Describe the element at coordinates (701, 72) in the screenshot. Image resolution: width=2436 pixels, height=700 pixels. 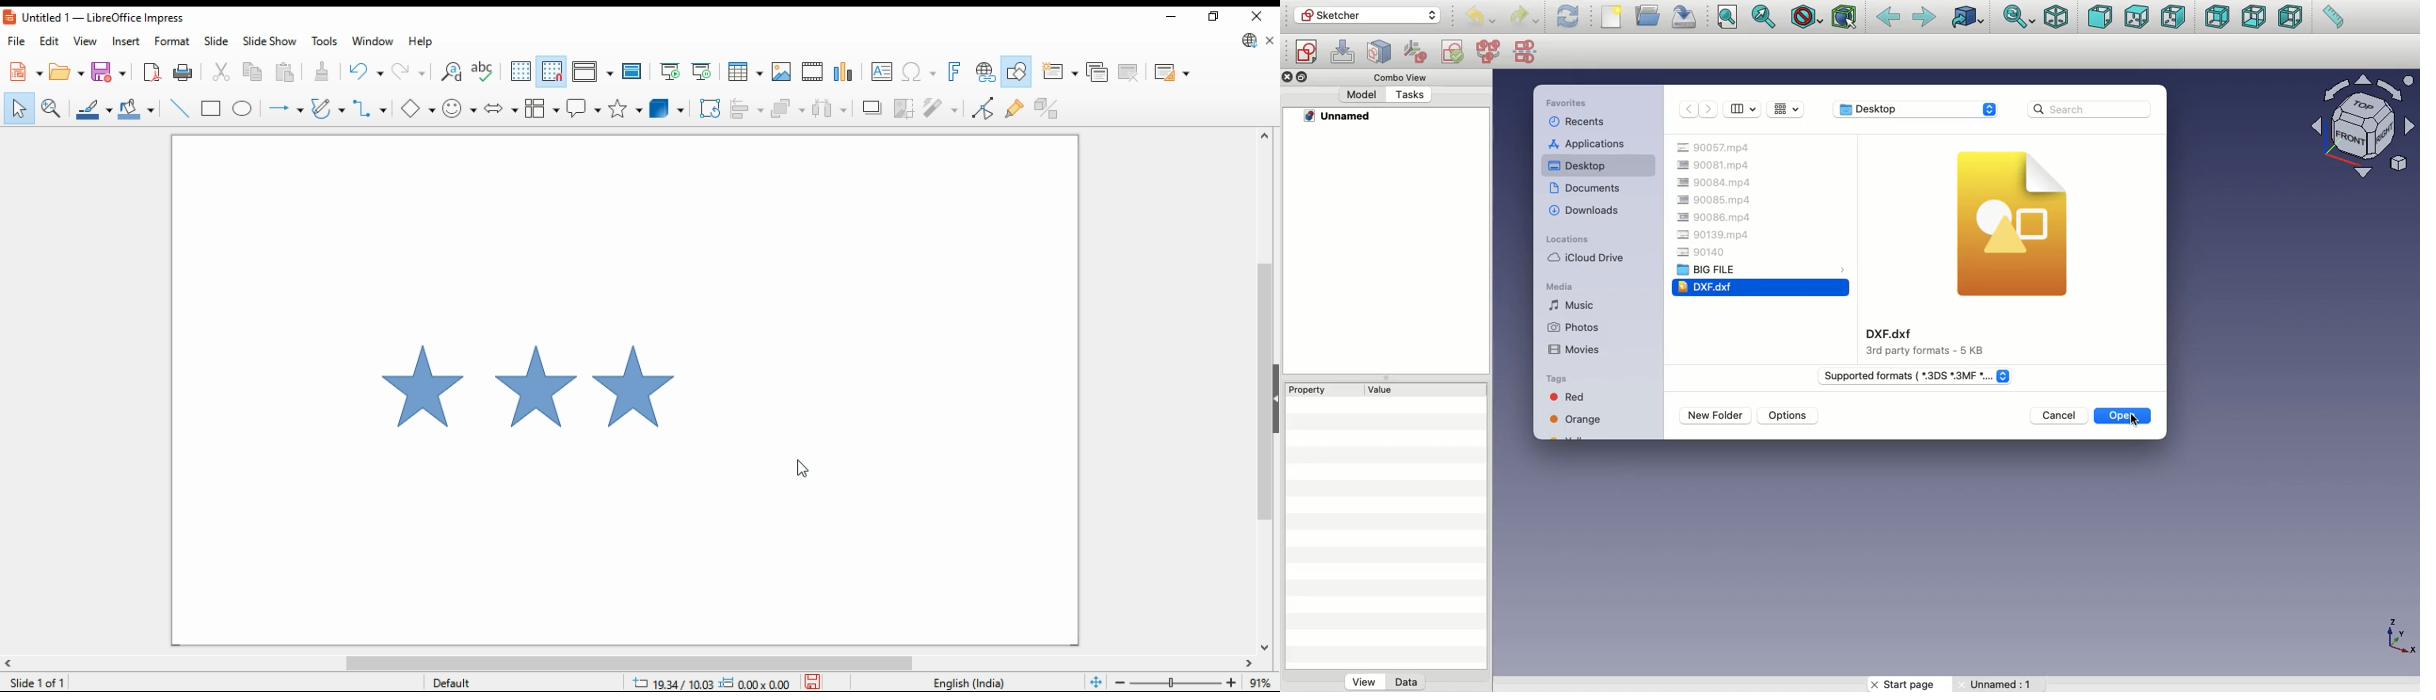
I see `start from current slide` at that location.